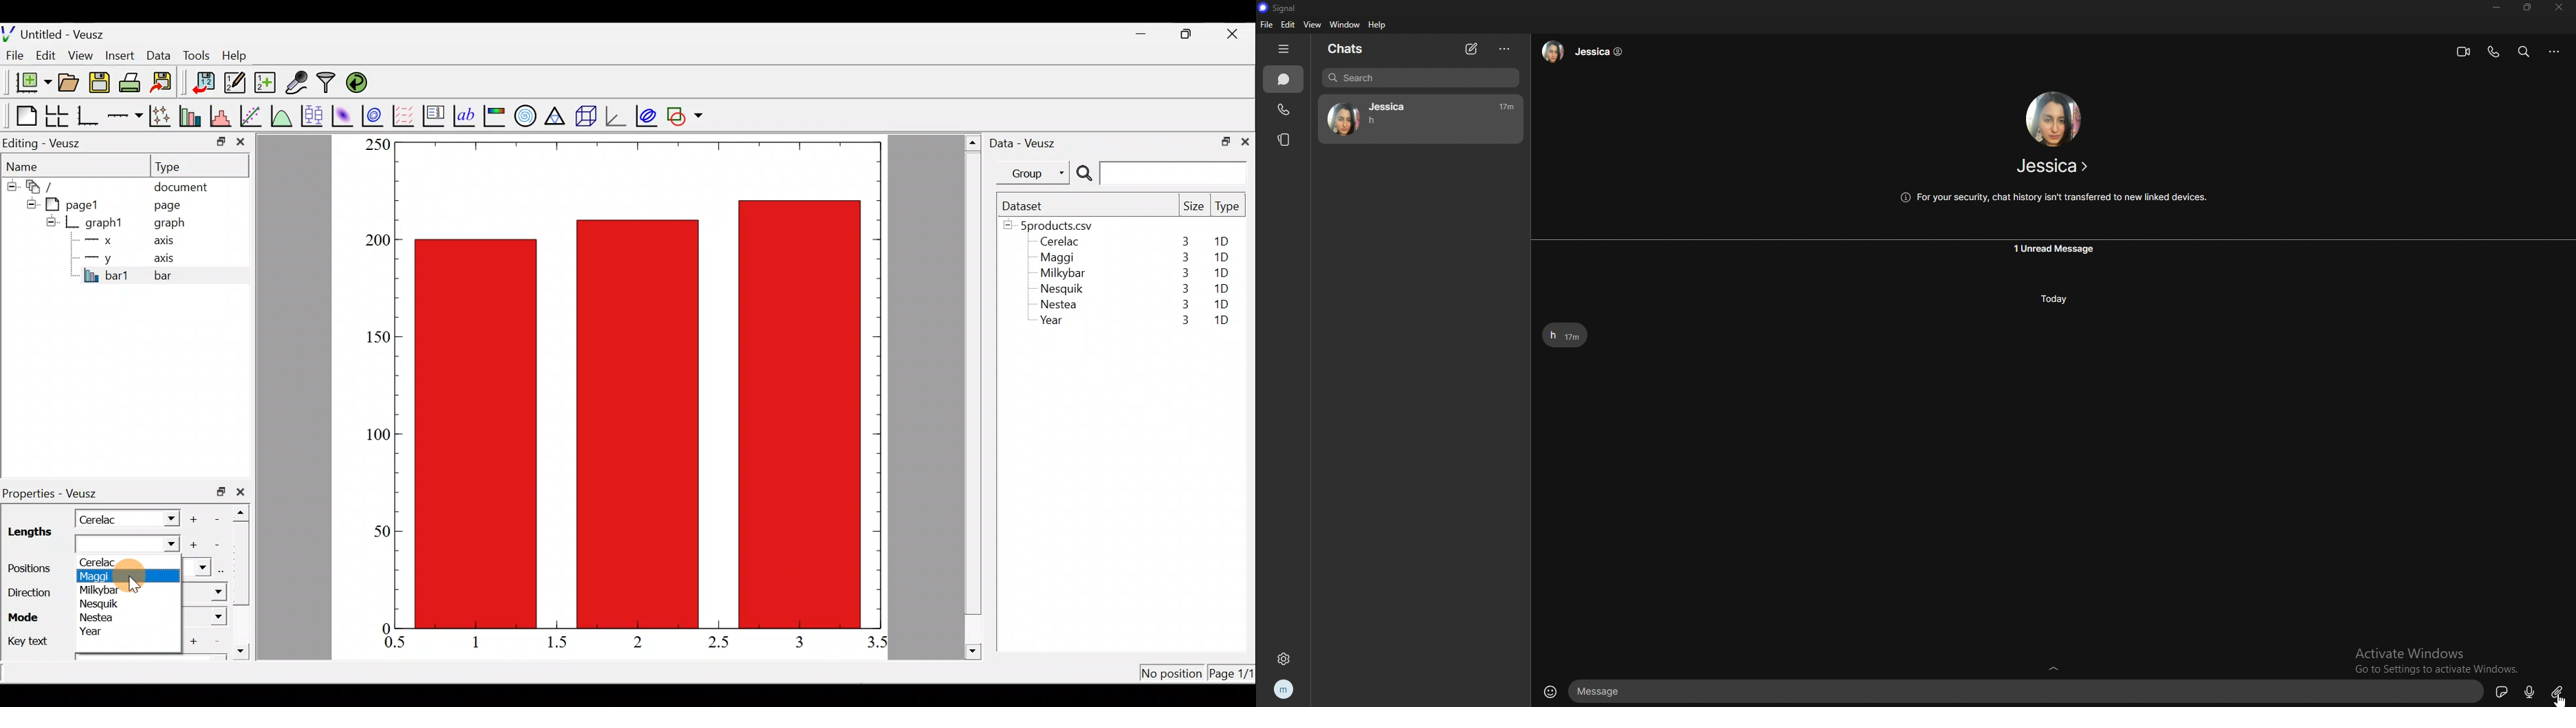  Describe the element at coordinates (1346, 24) in the screenshot. I see `window` at that location.